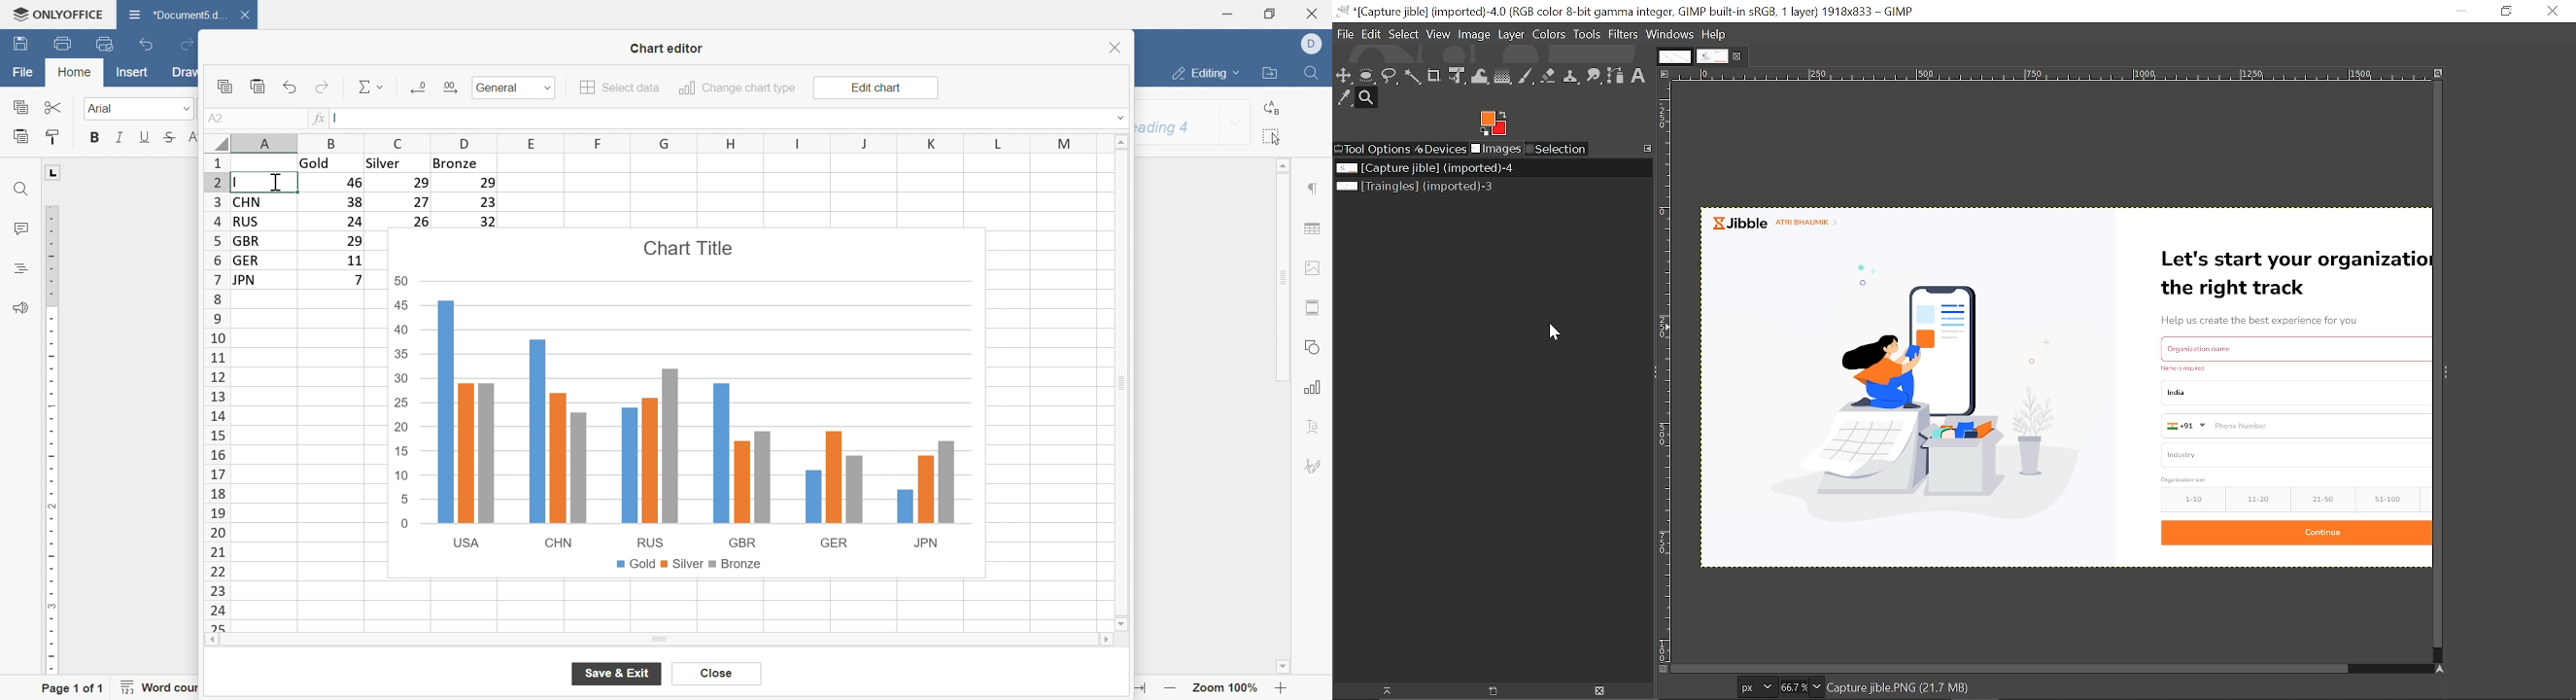 The height and width of the screenshot is (700, 2576). I want to click on Change zoom, so click(1817, 686).